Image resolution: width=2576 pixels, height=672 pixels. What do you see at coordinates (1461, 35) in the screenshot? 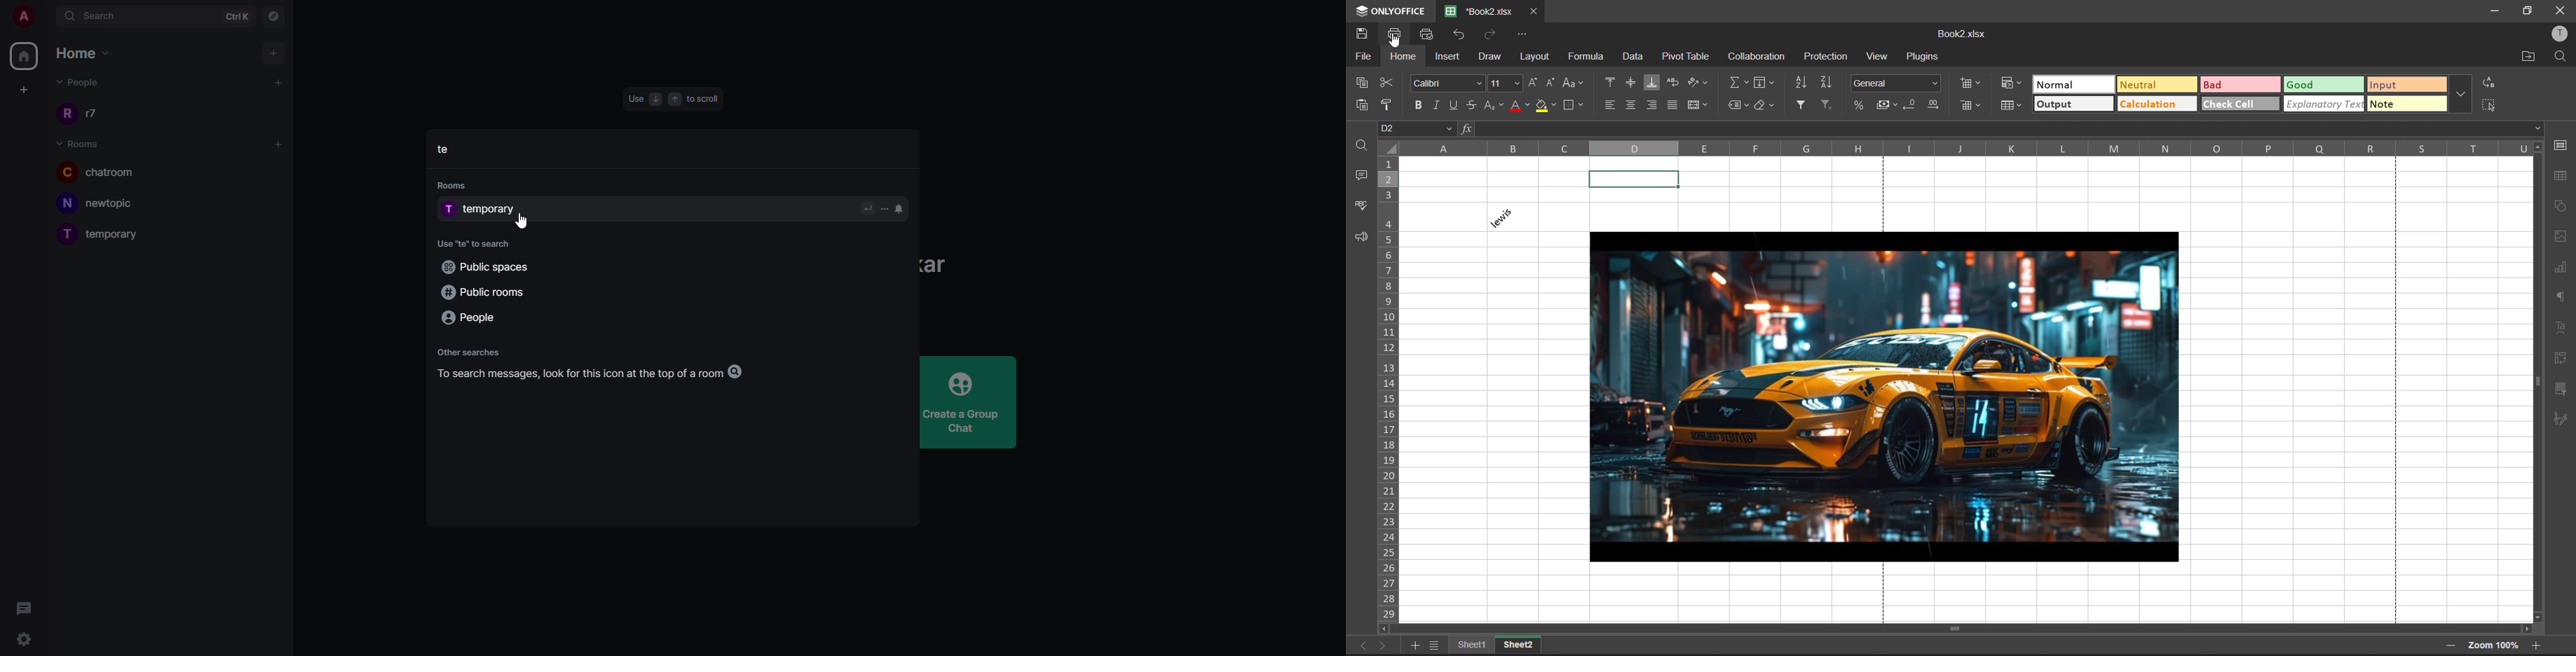
I see `undo` at bounding box center [1461, 35].